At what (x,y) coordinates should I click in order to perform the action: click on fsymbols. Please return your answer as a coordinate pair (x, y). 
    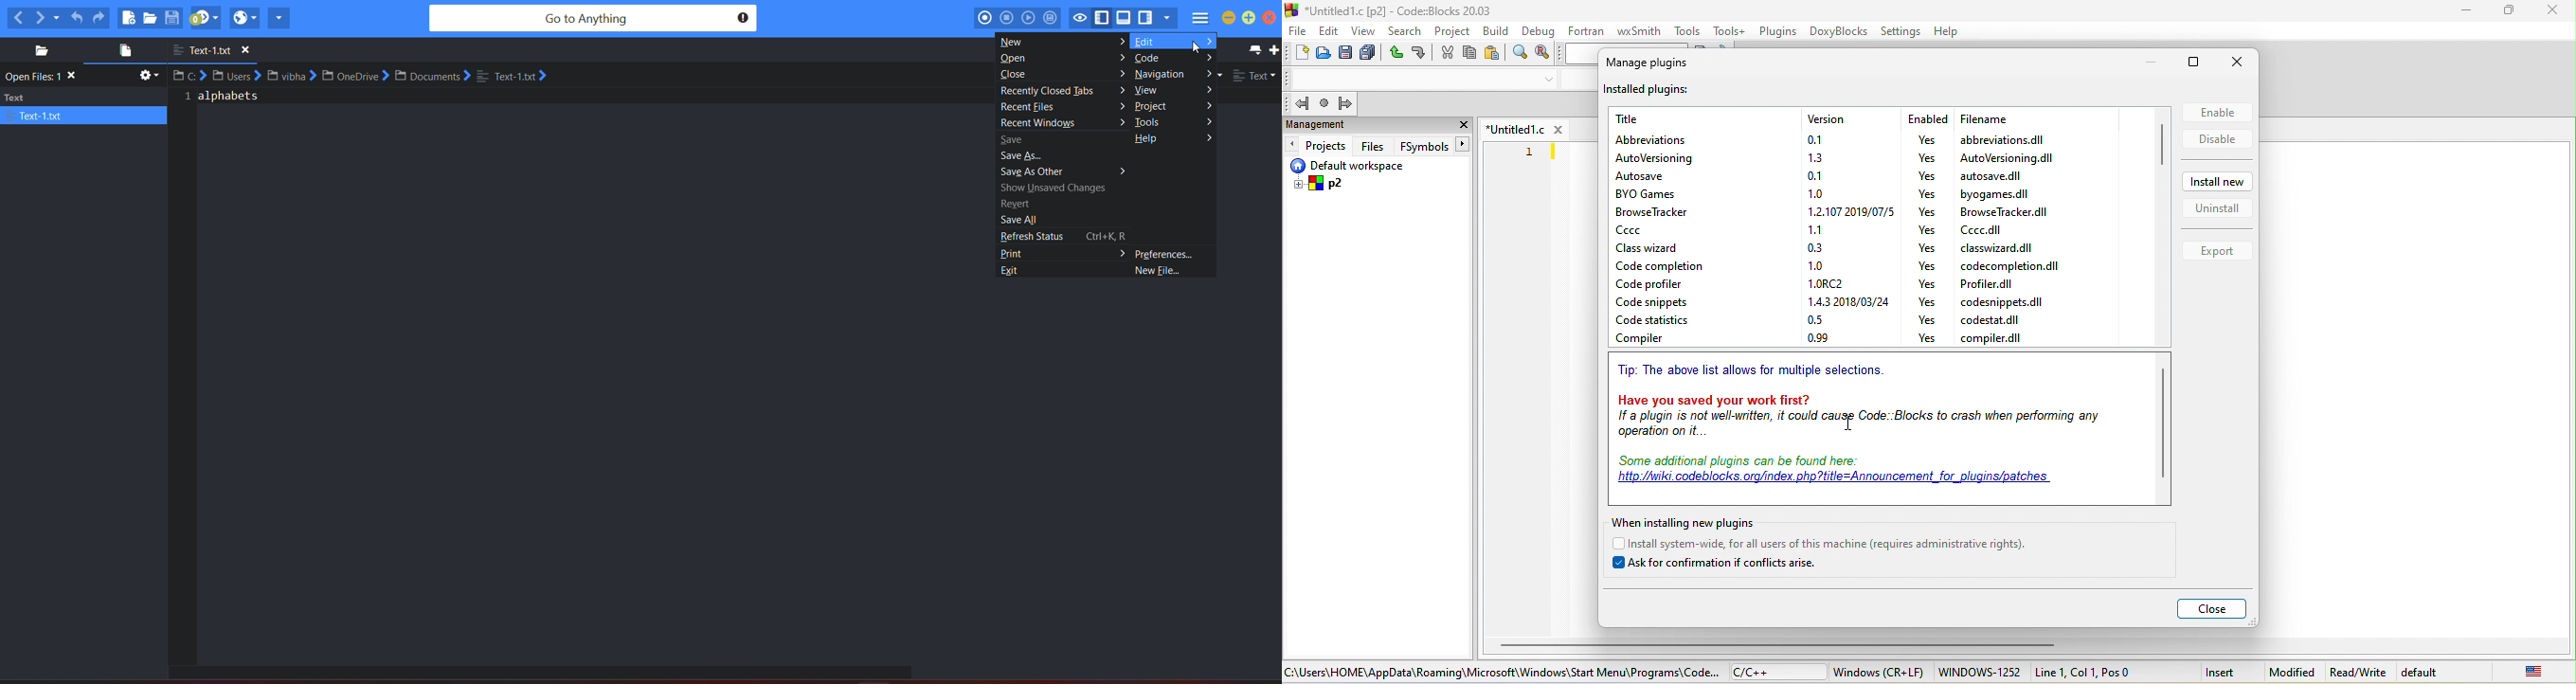
    Looking at the image, I should click on (1422, 146).